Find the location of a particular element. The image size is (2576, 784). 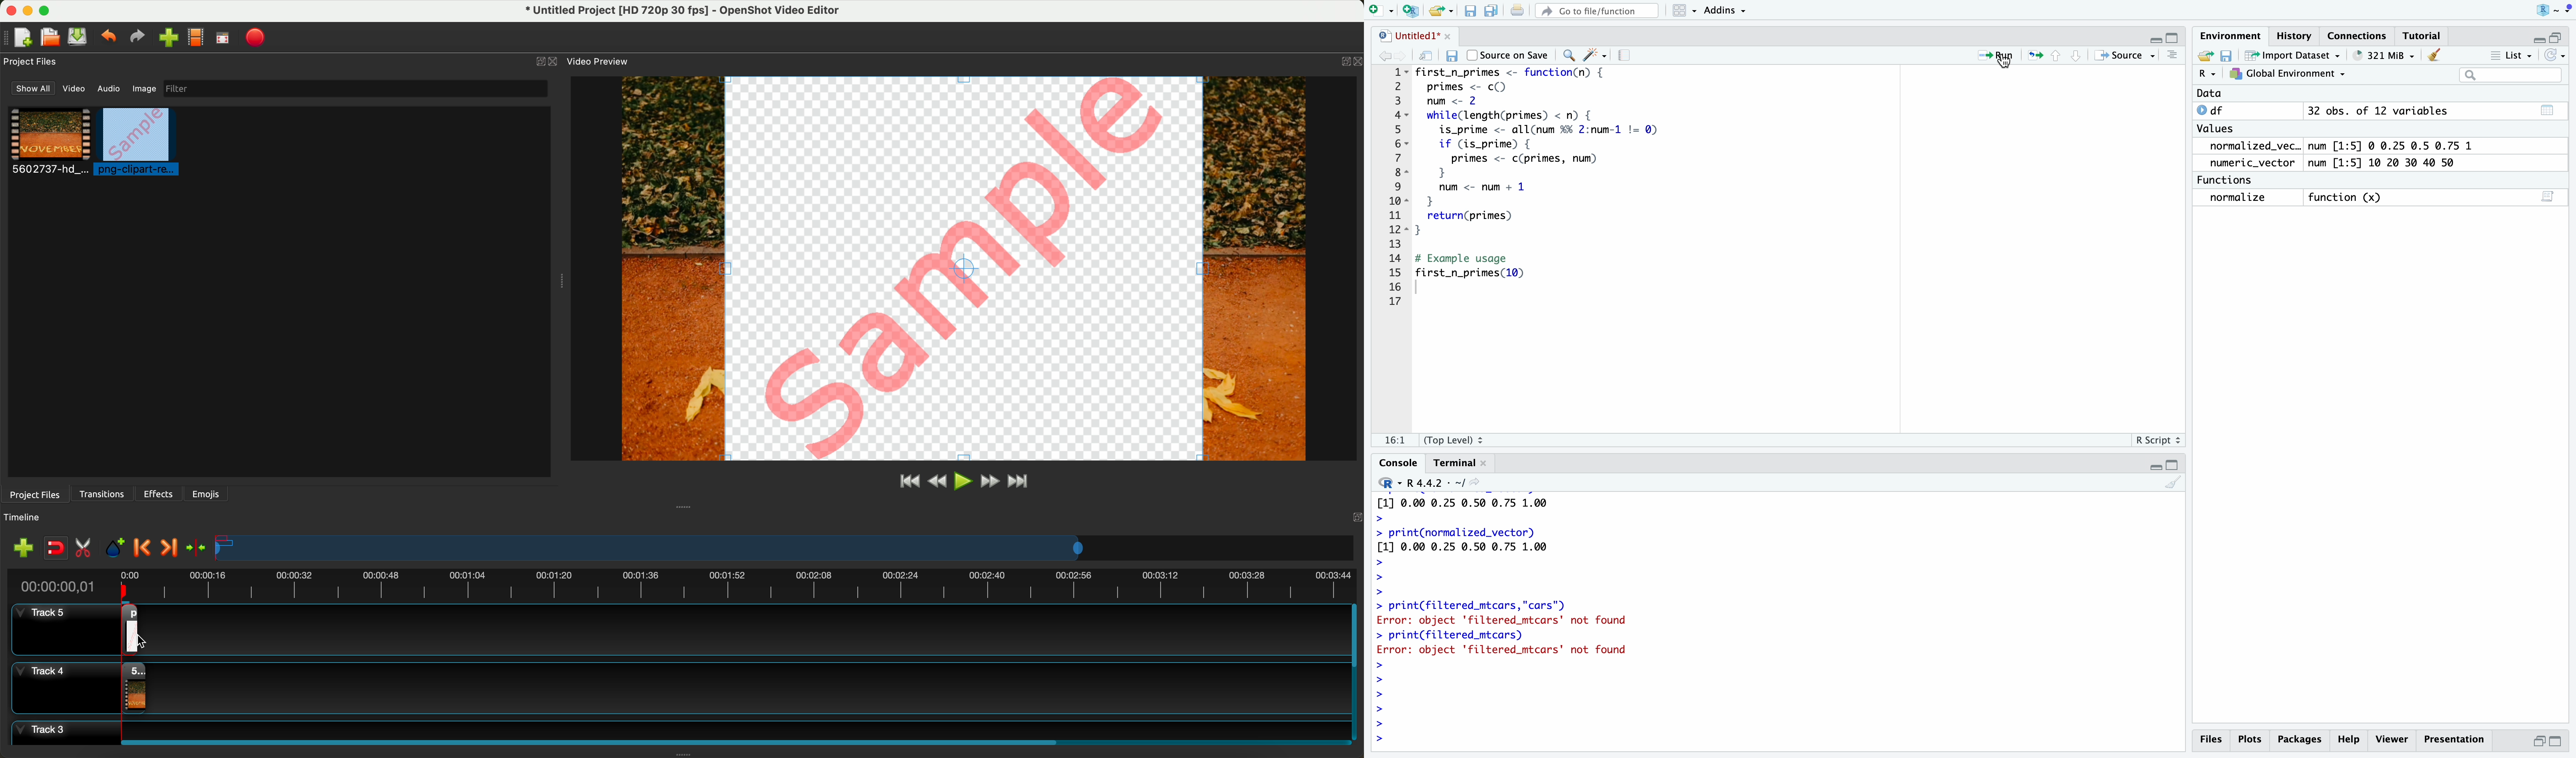

(Top Level) 2 is located at coordinates (1464, 437).